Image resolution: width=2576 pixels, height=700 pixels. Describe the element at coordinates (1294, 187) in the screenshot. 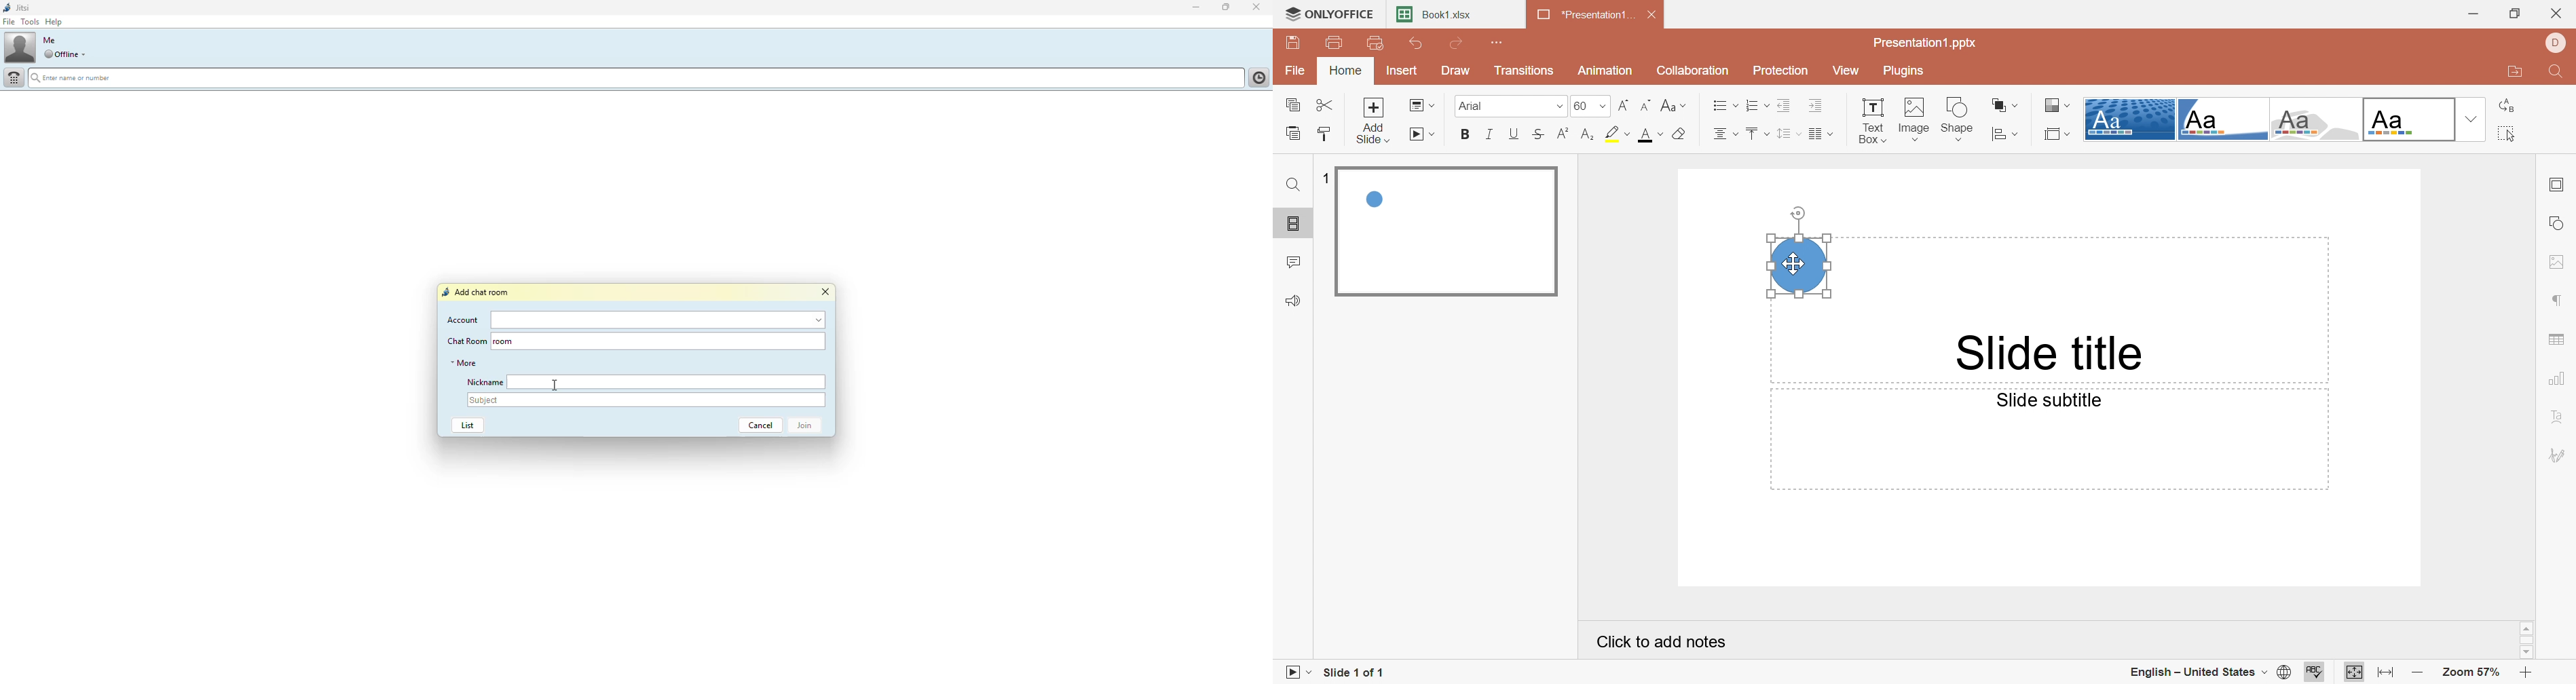

I see `Find` at that location.